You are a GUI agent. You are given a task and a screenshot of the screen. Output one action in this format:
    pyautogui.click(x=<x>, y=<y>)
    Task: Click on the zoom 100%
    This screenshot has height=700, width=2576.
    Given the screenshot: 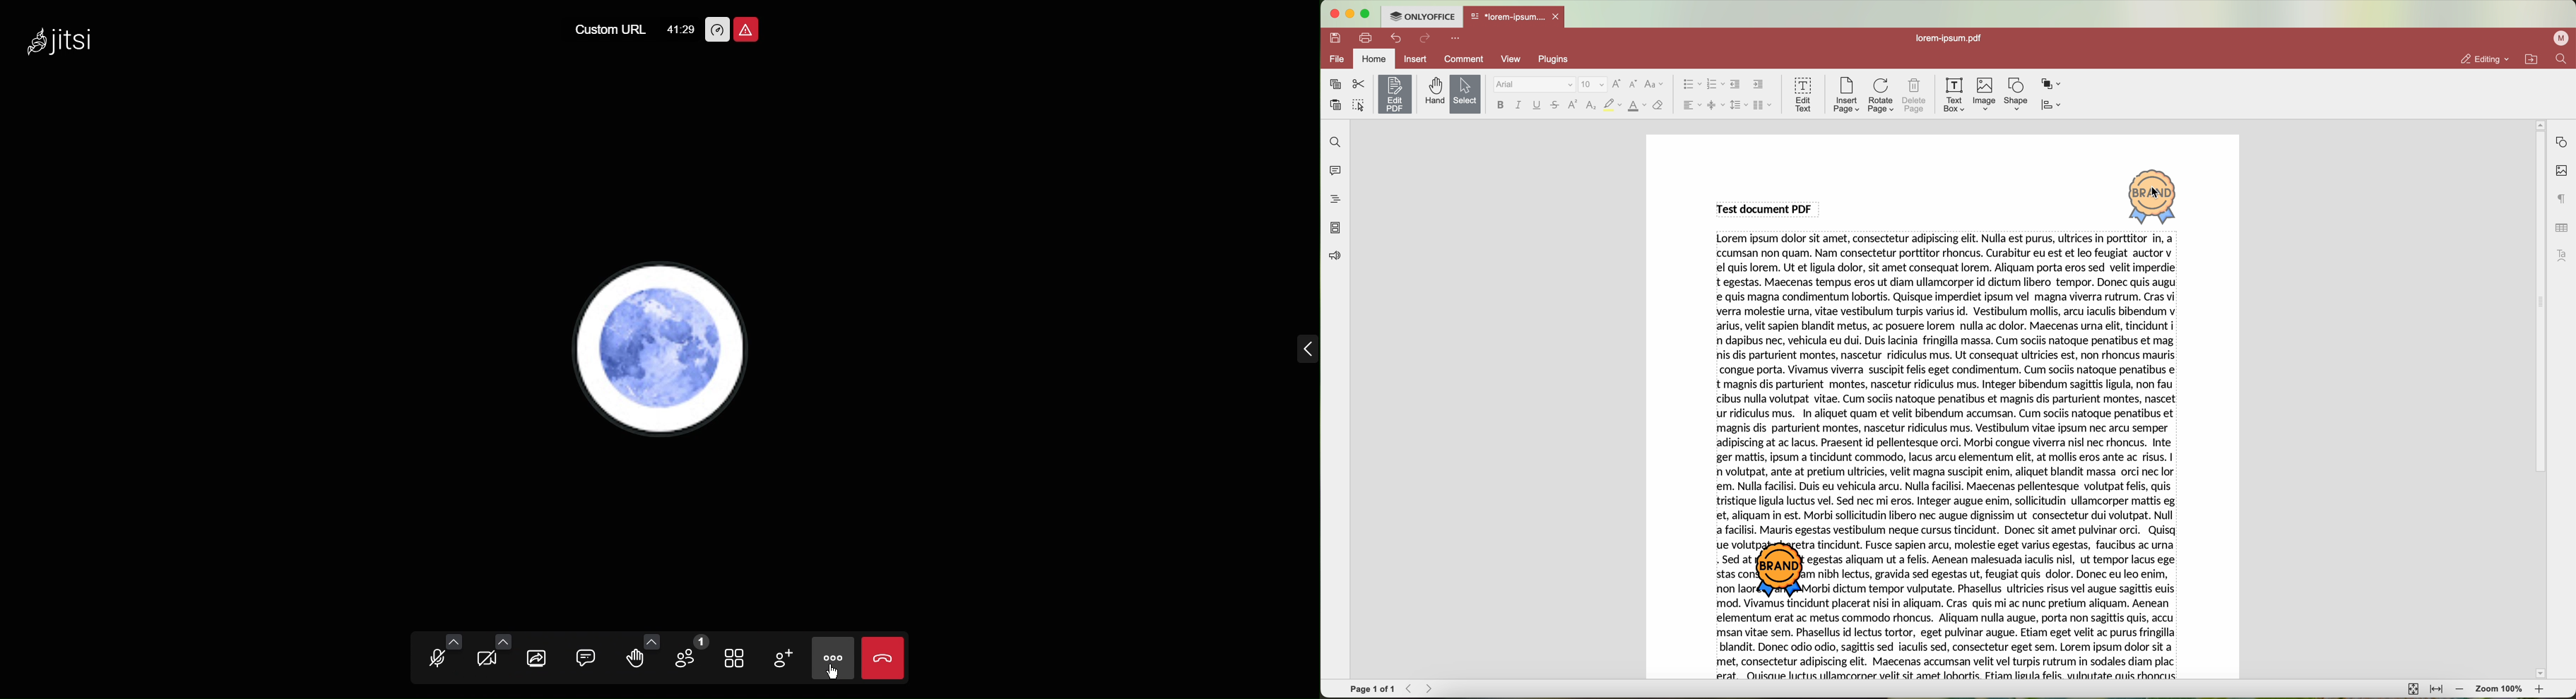 What is the action you would take?
    pyautogui.click(x=2500, y=690)
    